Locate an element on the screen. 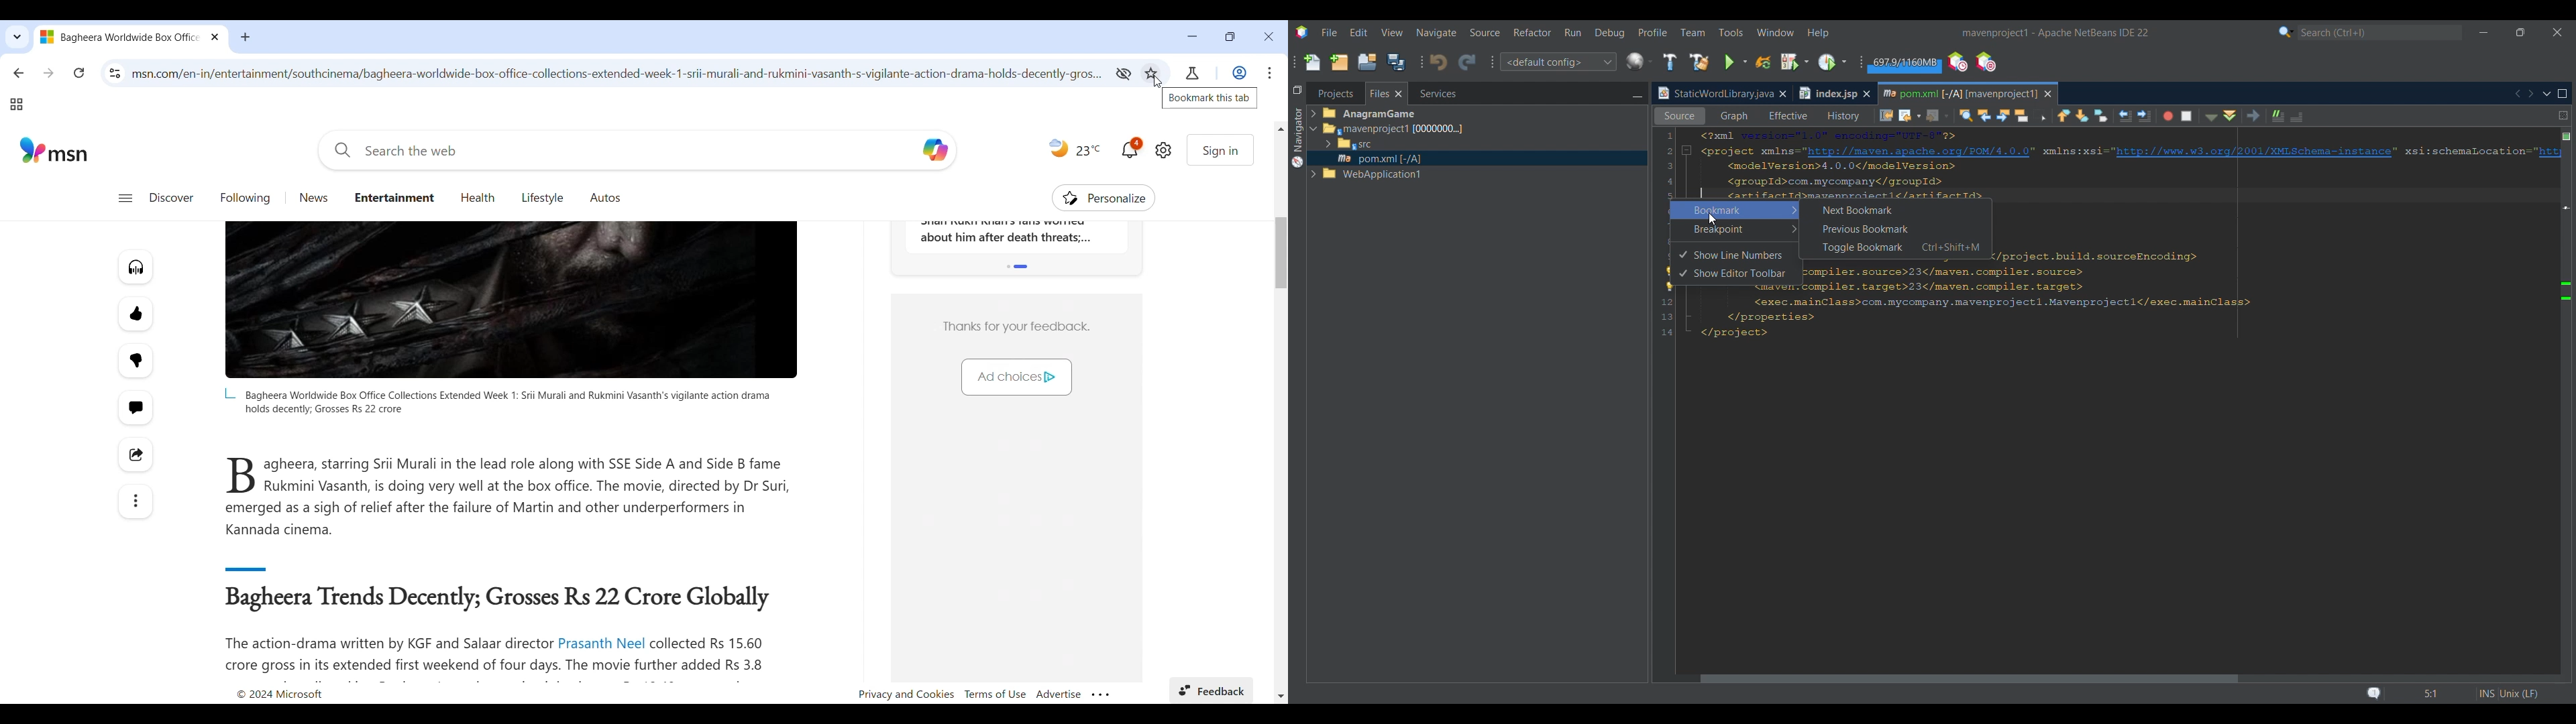  Selected tab highlighted is located at coordinates (1537, 128).